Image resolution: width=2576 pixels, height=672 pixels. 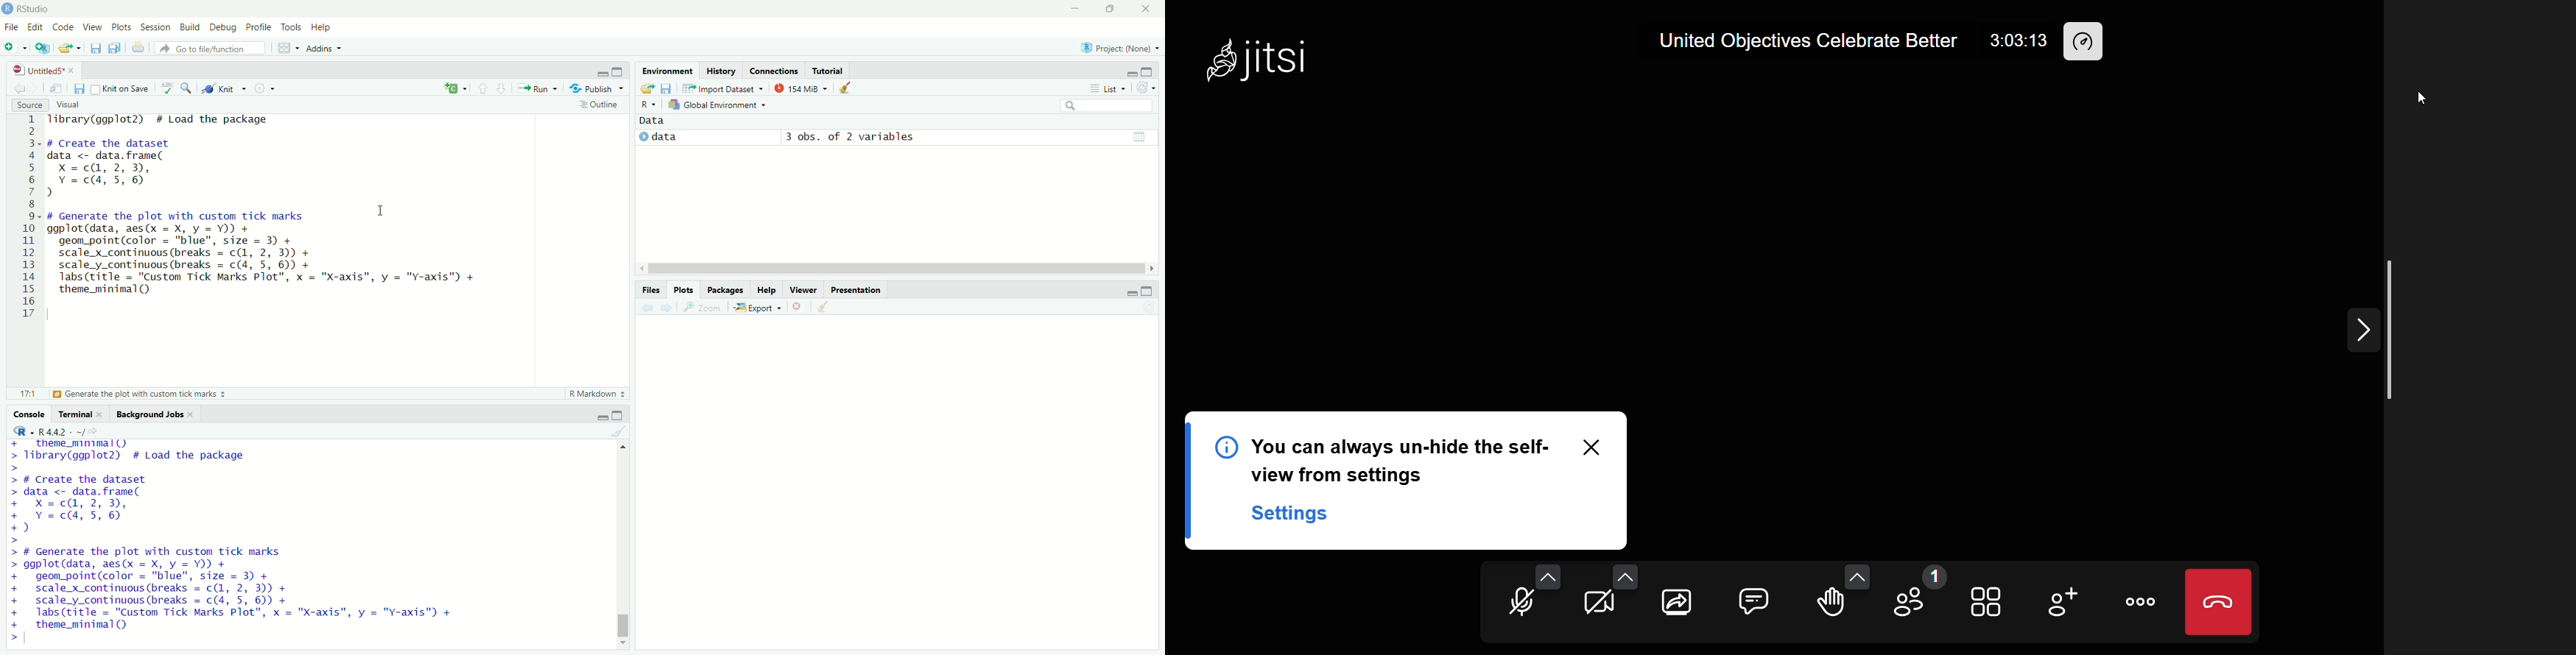 What do you see at coordinates (124, 88) in the screenshot?
I see `knit on save` at bounding box center [124, 88].